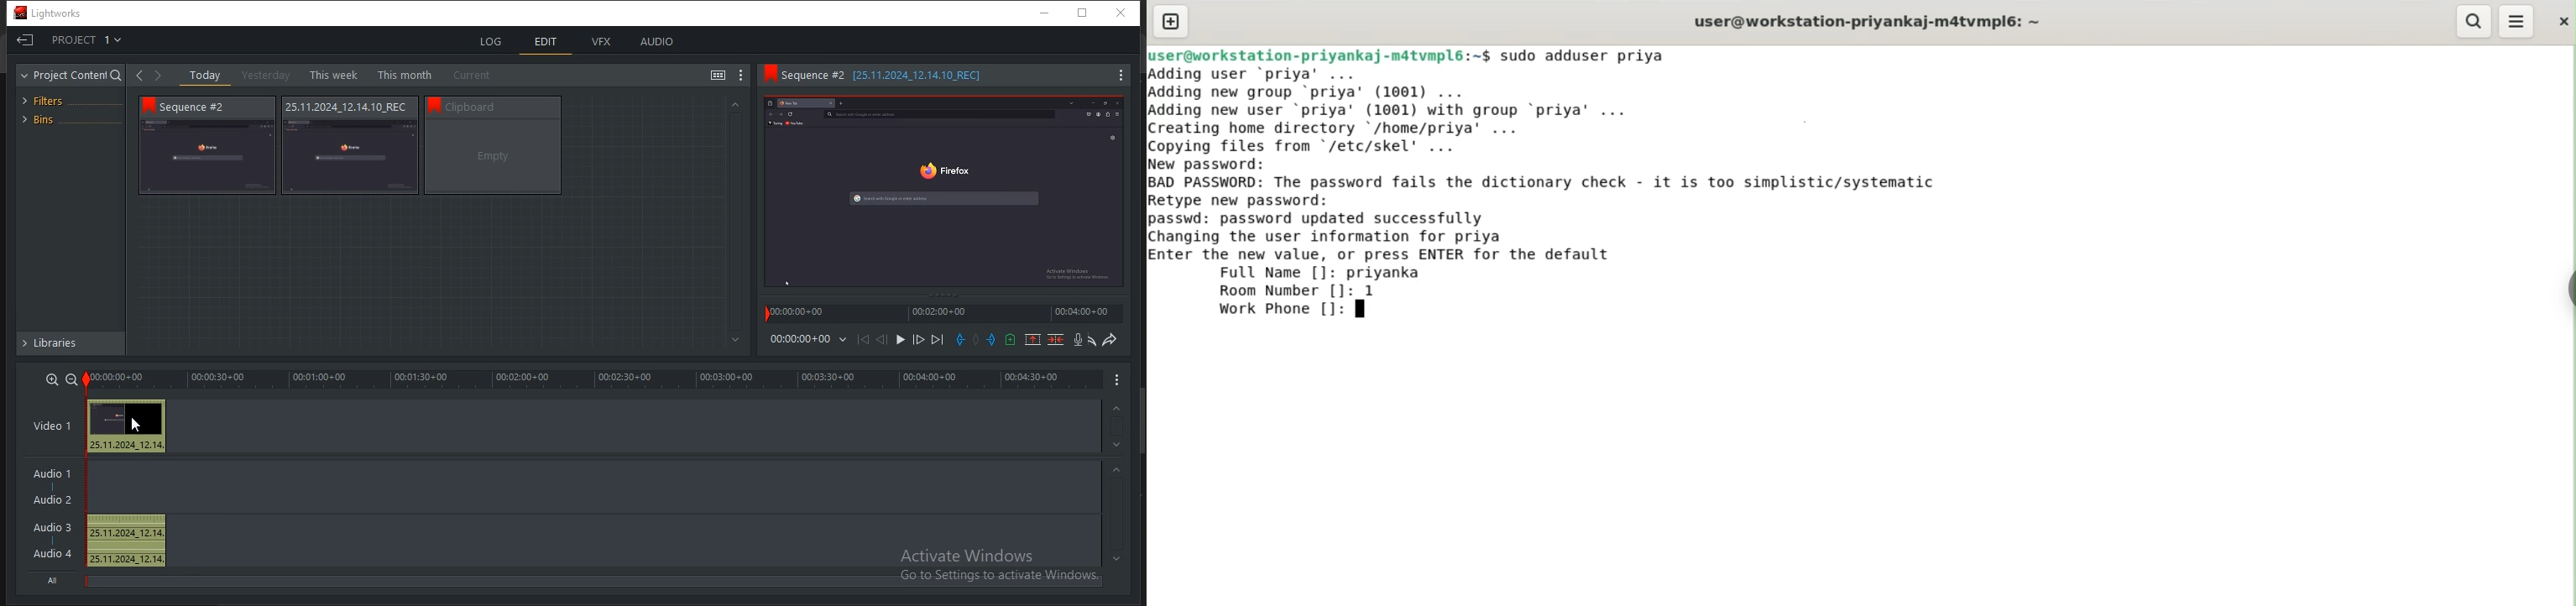 The width and height of the screenshot is (2576, 616). Describe the element at coordinates (1116, 75) in the screenshot. I see `Menu` at that location.